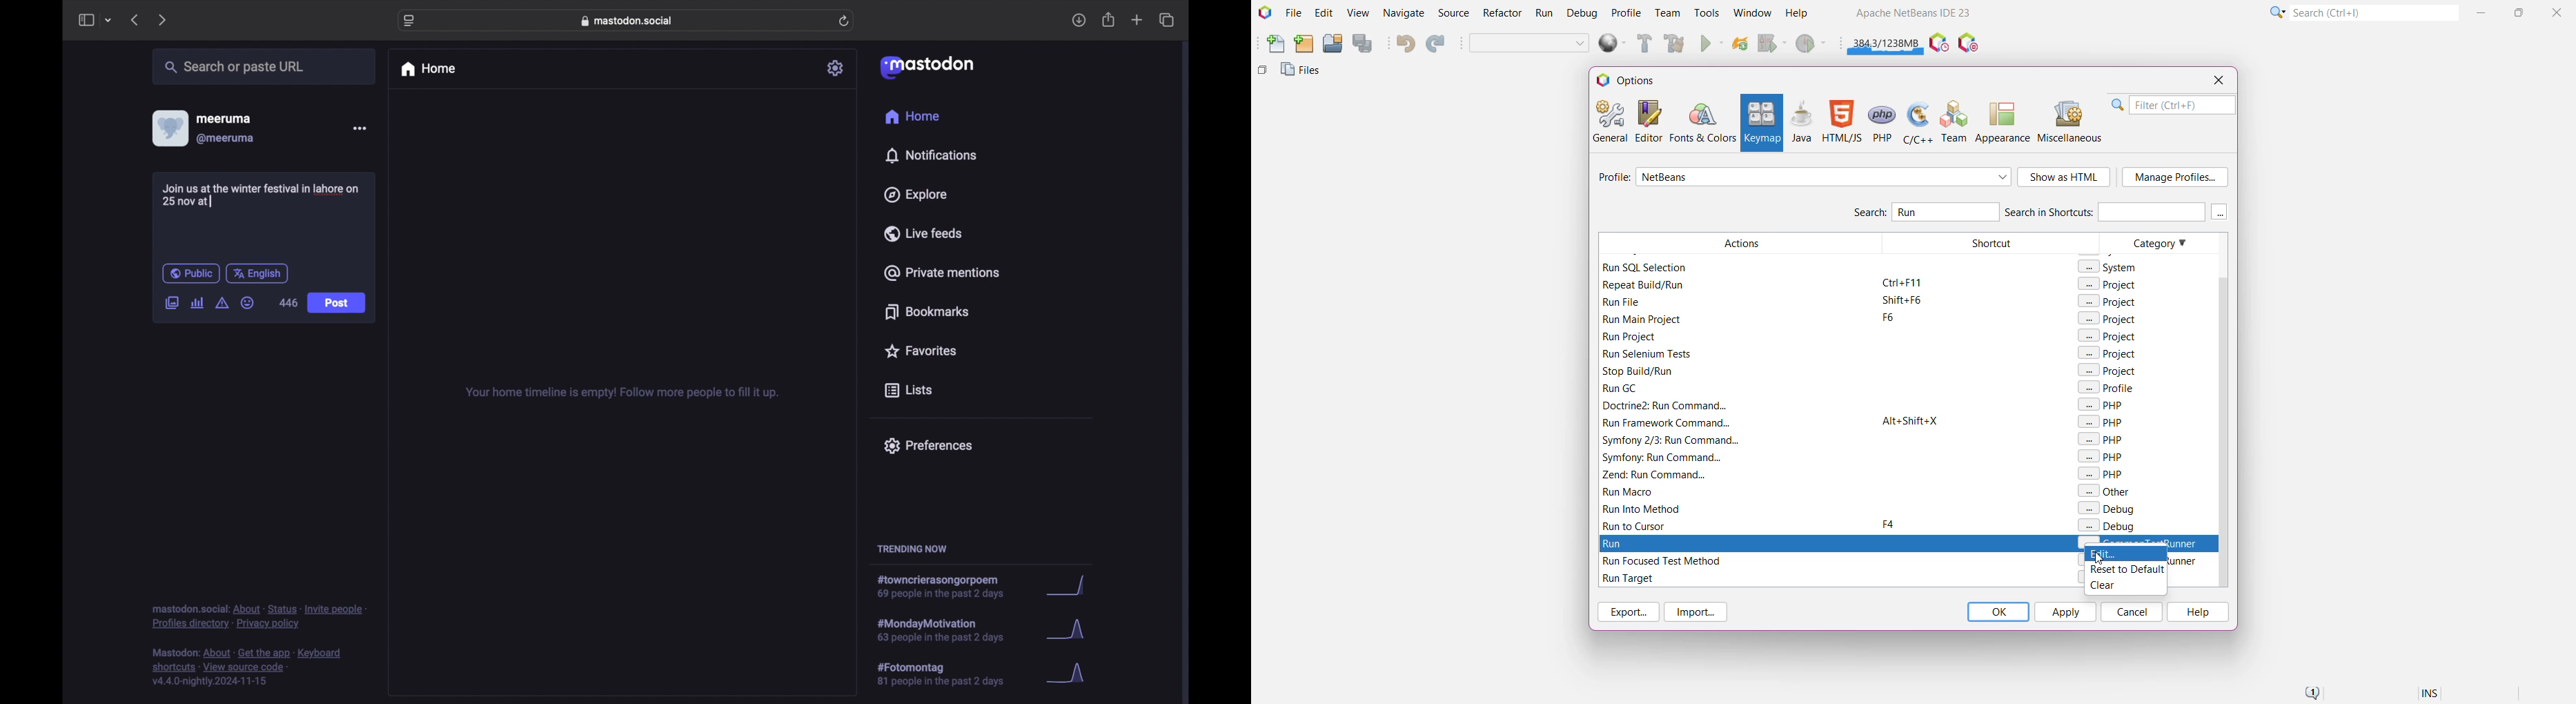 This screenshot has width=2576, height=728. I want to click on your home timeline is empty! follow more people to fill it up, so click(622, 393).